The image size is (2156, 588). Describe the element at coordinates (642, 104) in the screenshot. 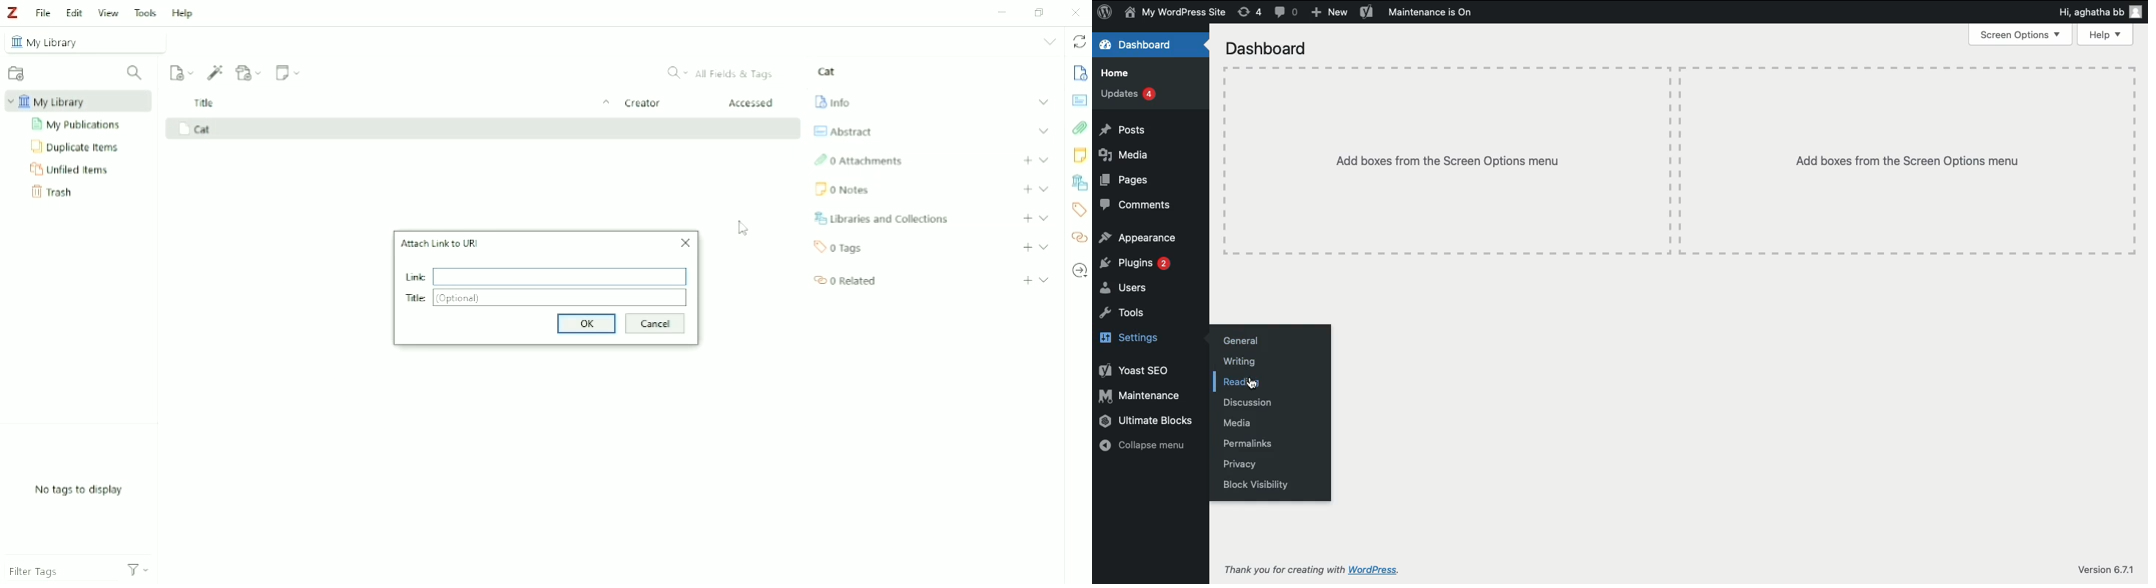

I see `Creator` at that location.